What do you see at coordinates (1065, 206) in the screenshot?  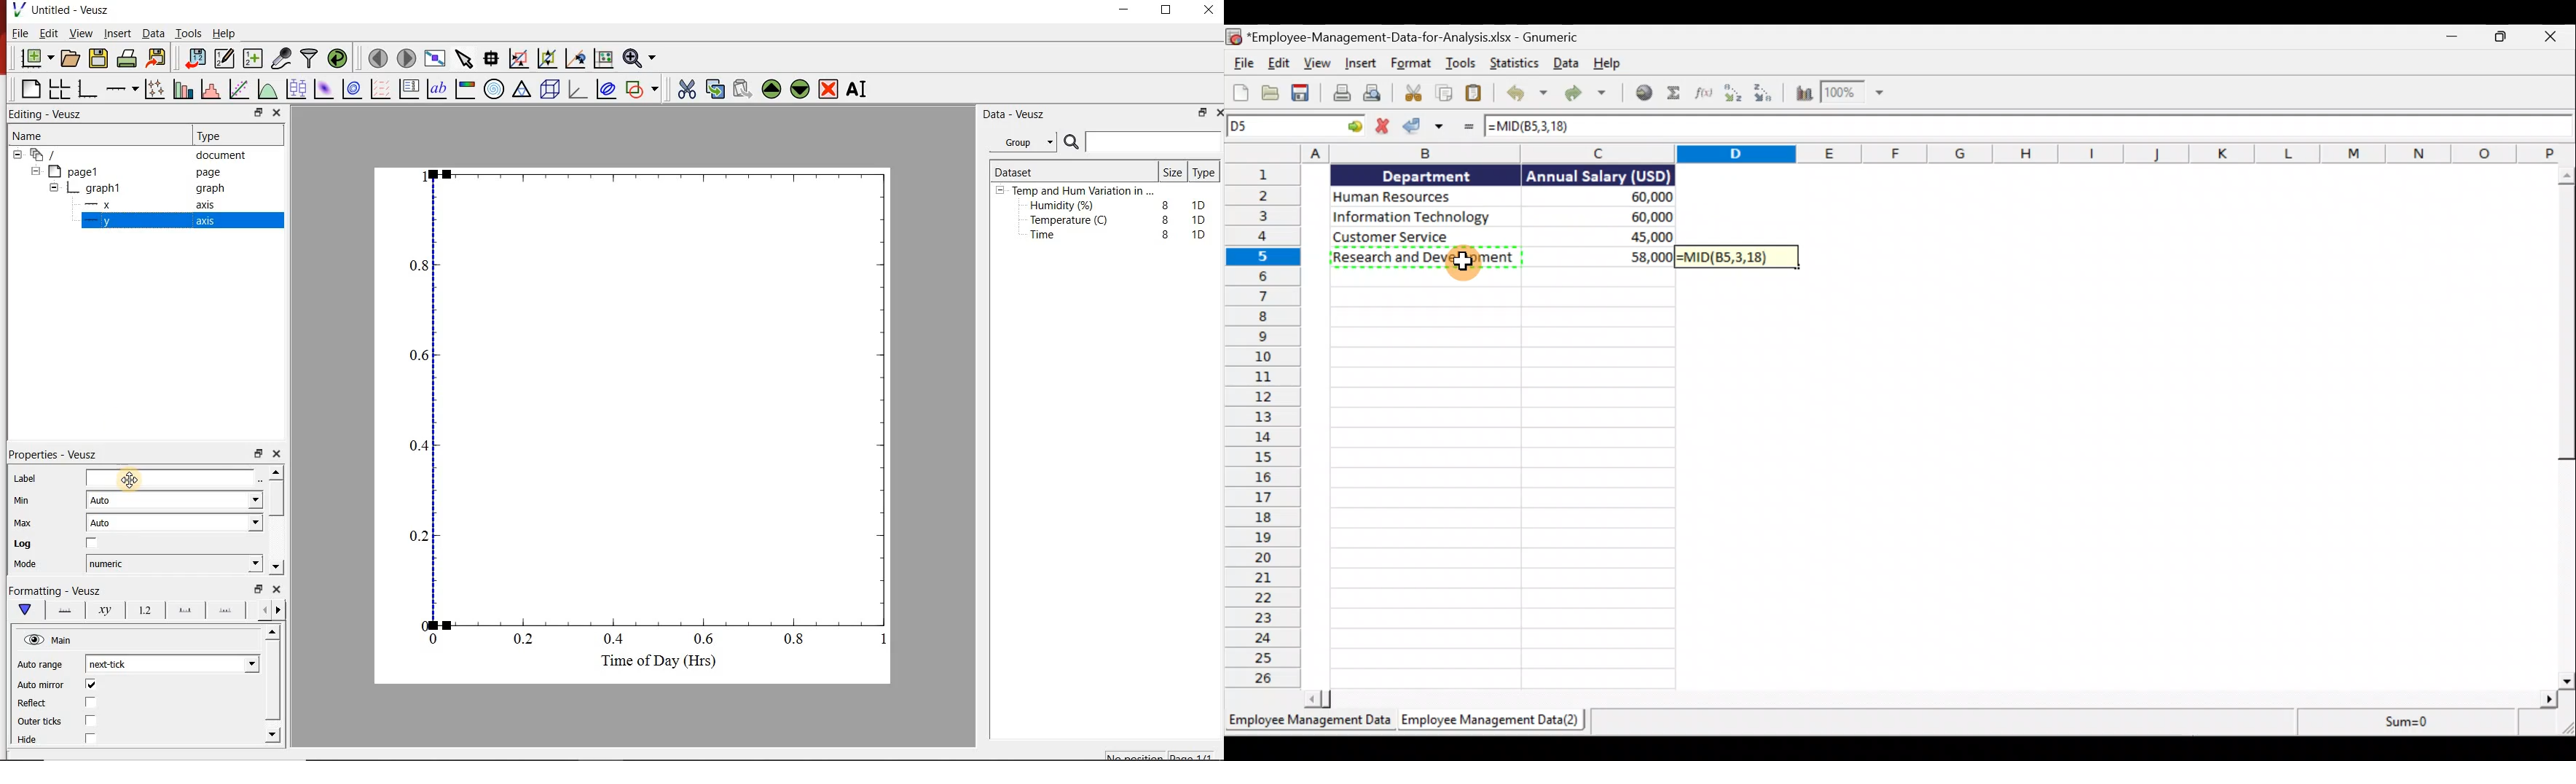 I see `Humidity (%)` at bounding box center [1065, 206].